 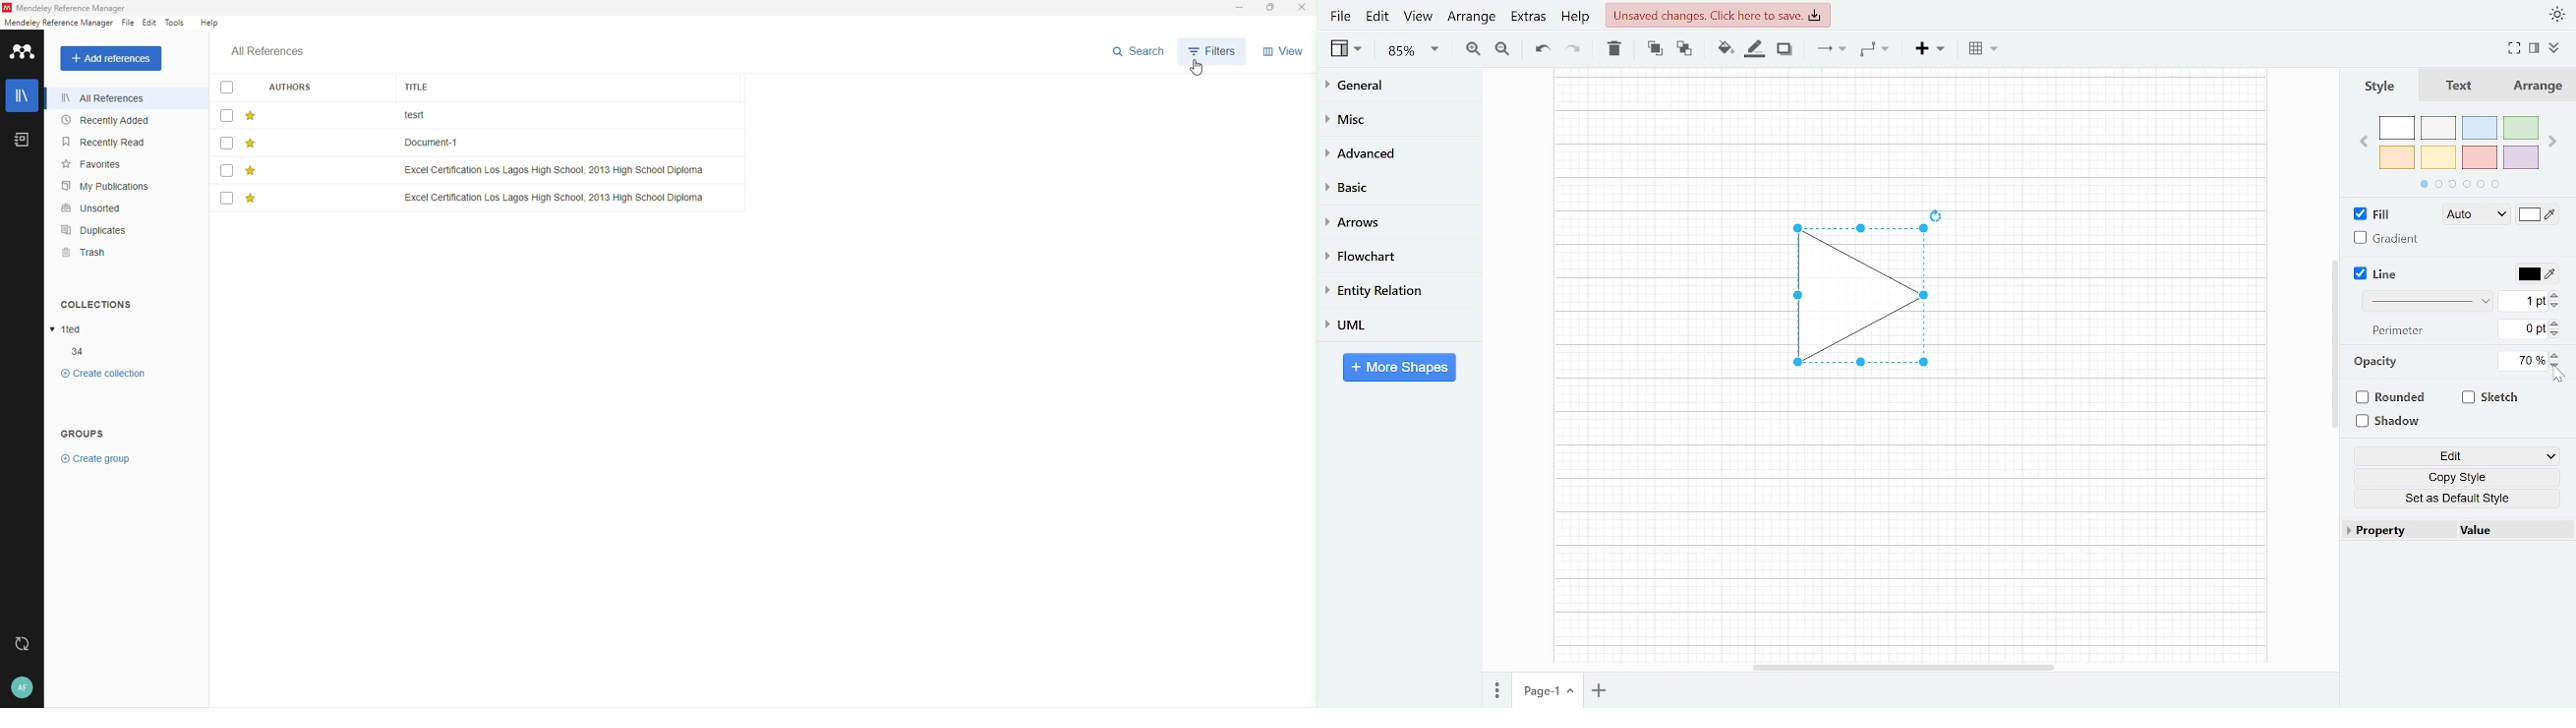 What do you see at coordinates (559, 198) in the screenshot?
I see `title` at bounding box center [559, 198].